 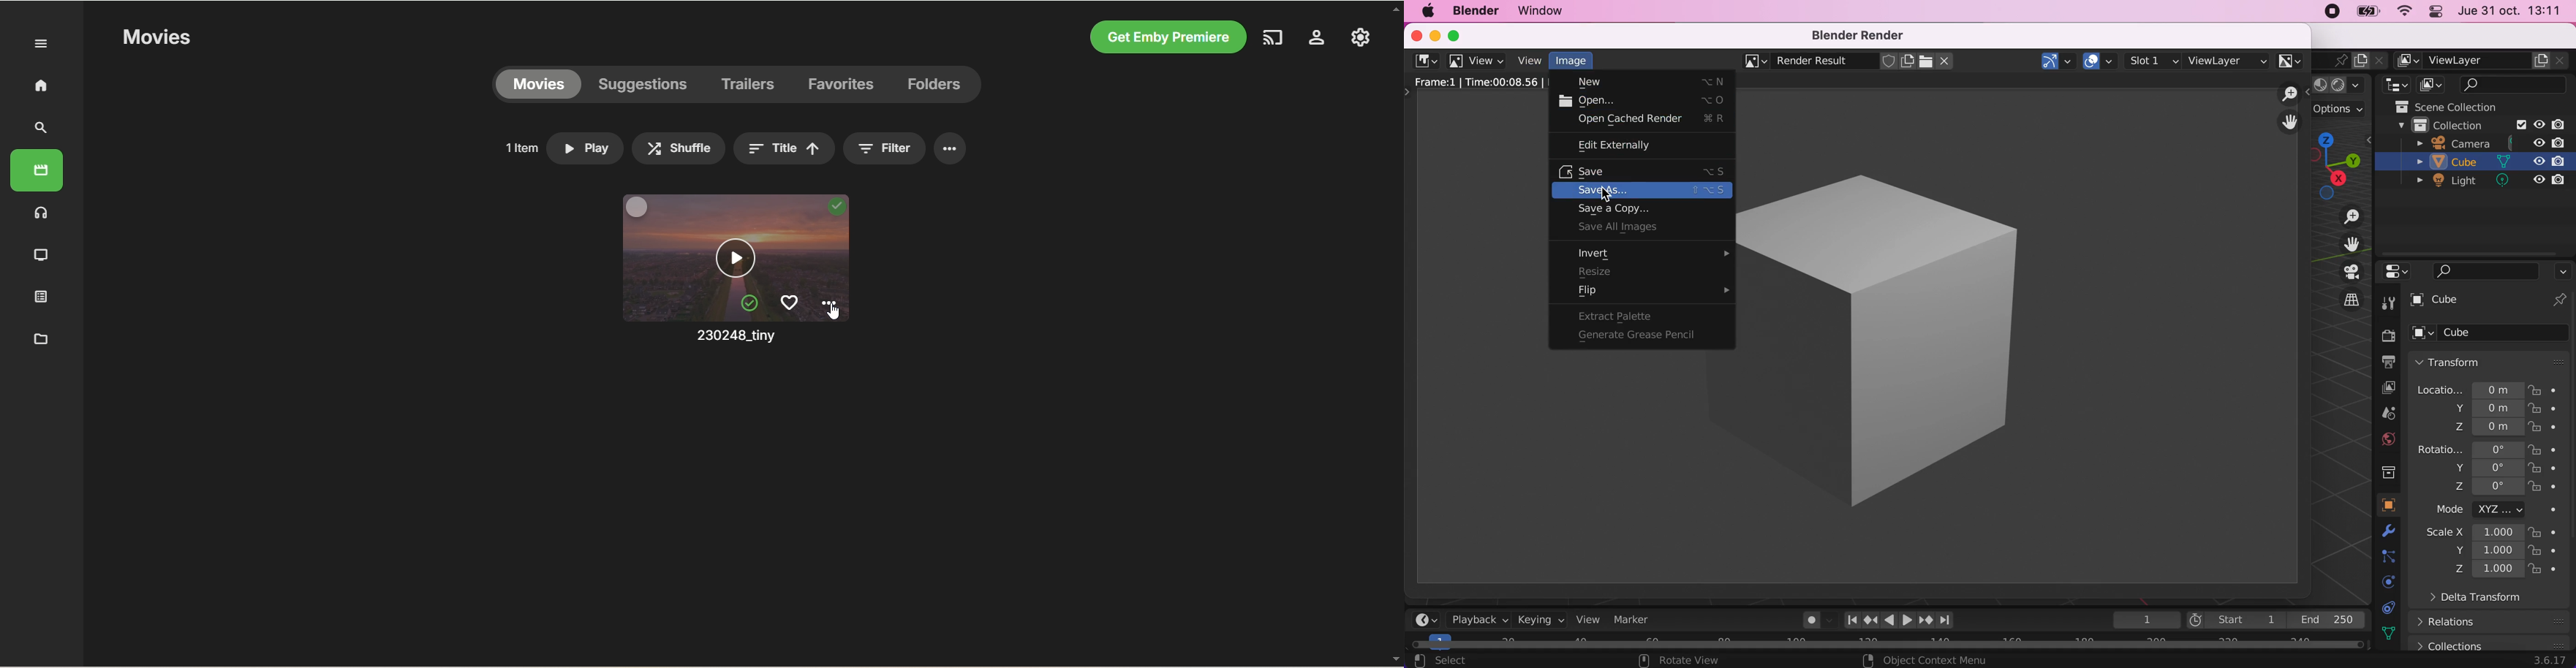 What do you see at coordinates (637, 207) in the screenshot?
I see `multi-select` at bounding box center [637, 207].